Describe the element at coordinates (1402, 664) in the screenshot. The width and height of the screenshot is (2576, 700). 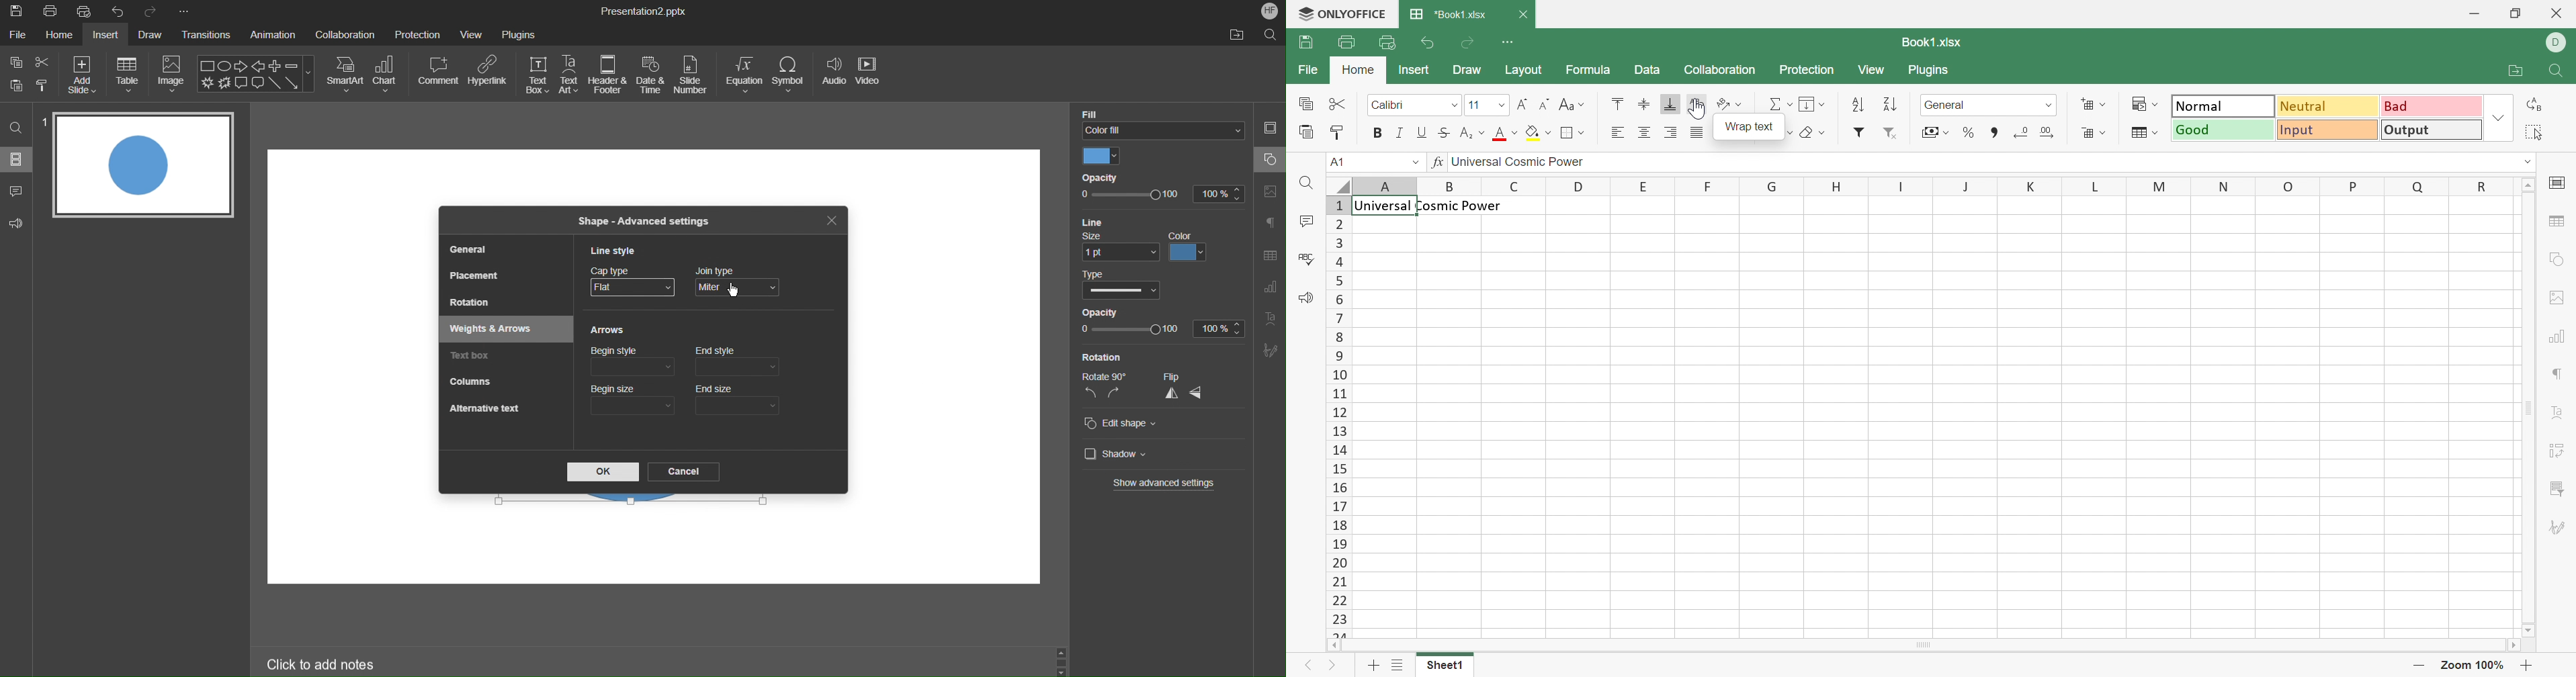
I see `List of sheets` at that location.